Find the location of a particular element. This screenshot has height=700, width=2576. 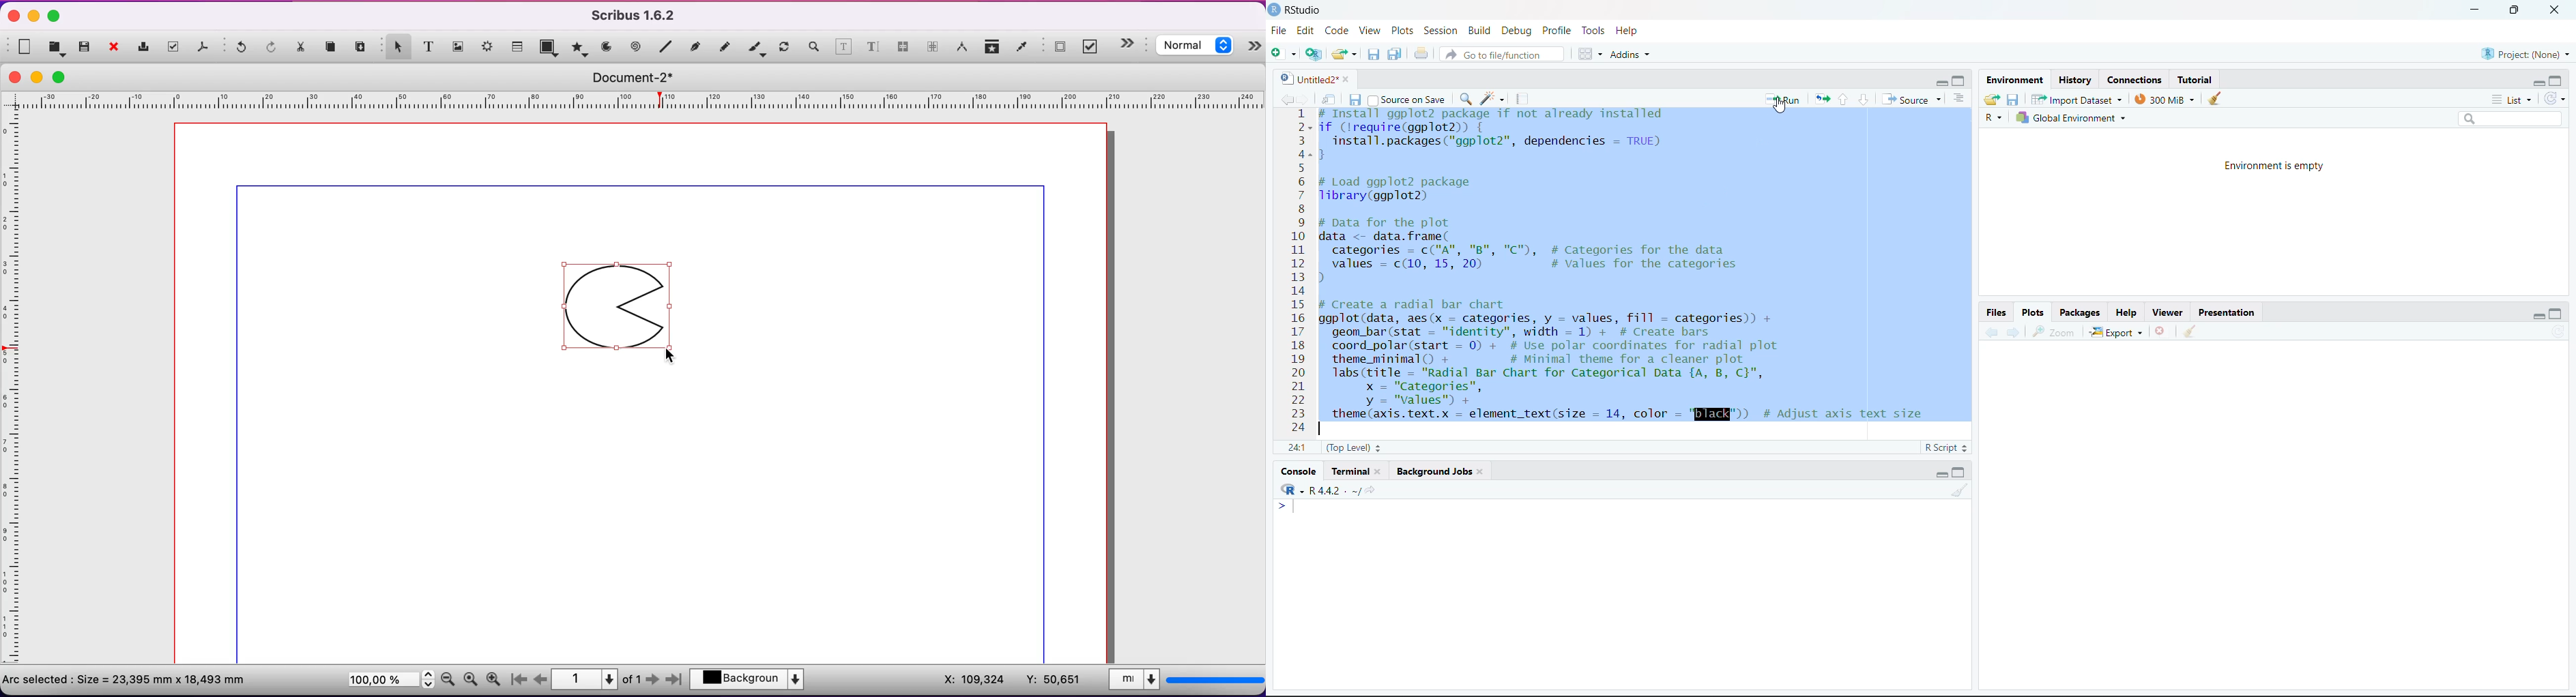

Edit is located at coordinates (1305, 32).